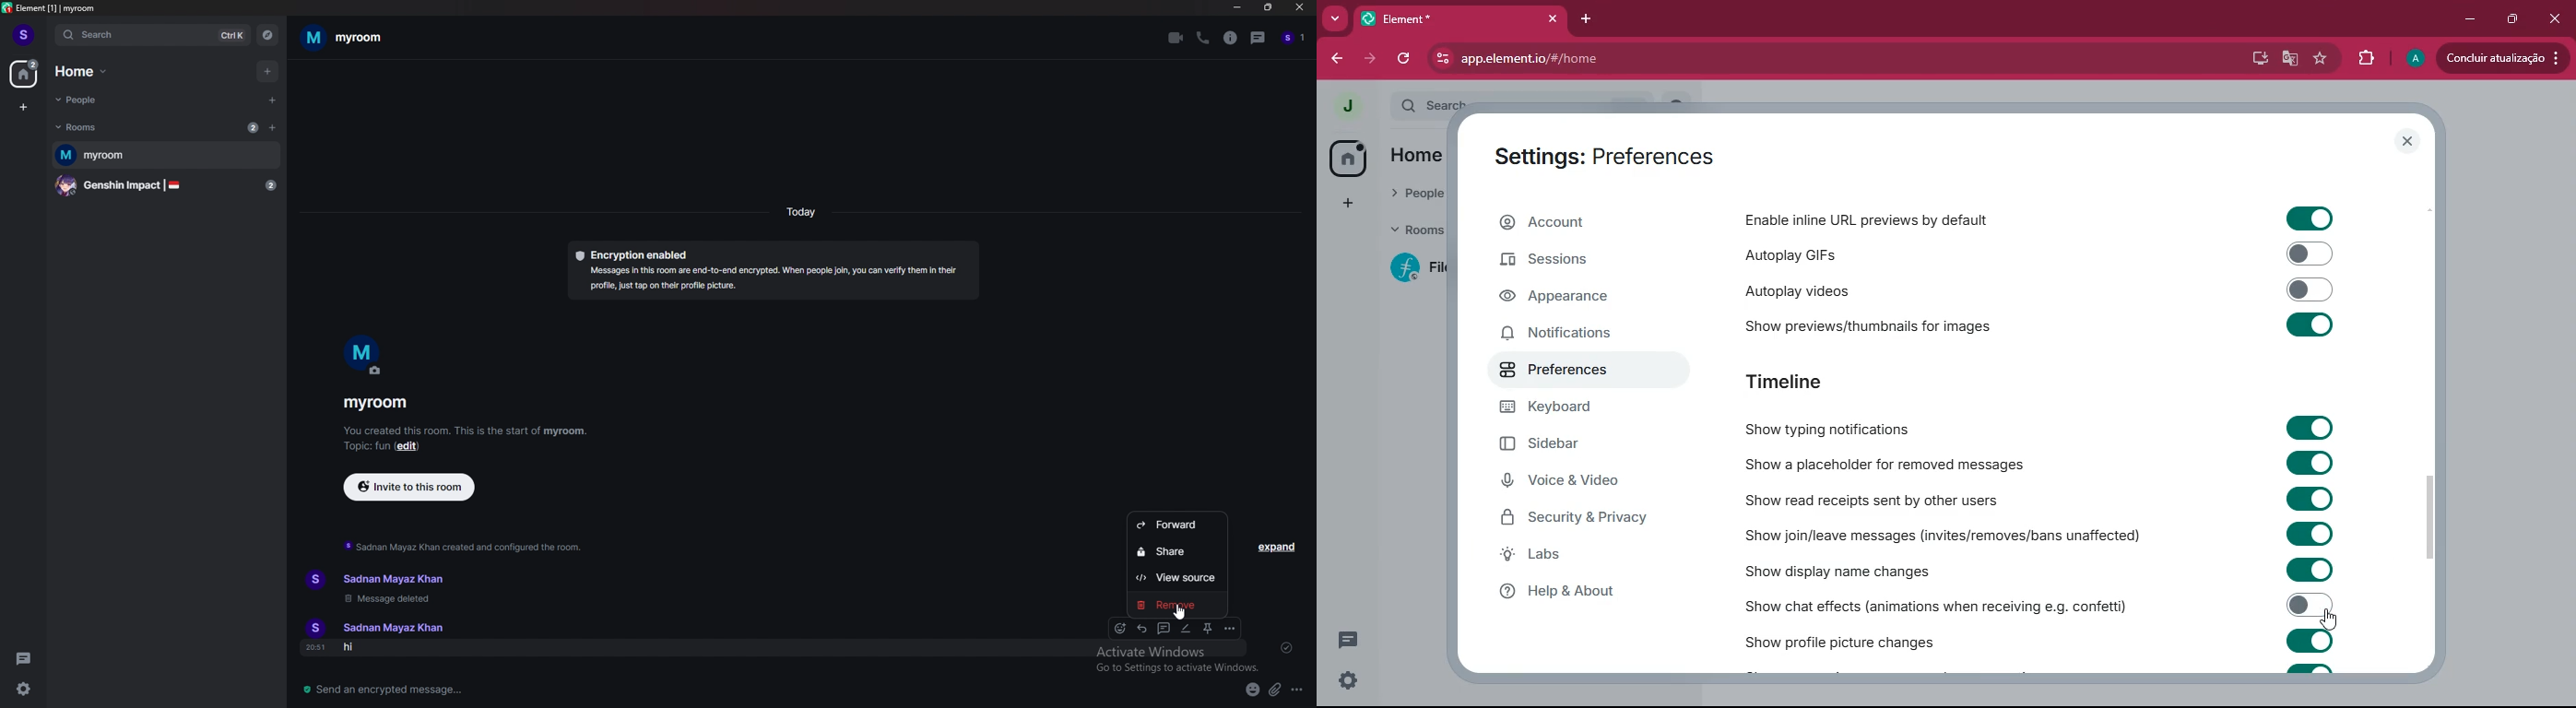 Image resolution: width=2576 pixels, height=728 pixels. What do you see at coordinates (1287, 647) in the screenshot?
I see `sent` at bounding box center [1287, 647].